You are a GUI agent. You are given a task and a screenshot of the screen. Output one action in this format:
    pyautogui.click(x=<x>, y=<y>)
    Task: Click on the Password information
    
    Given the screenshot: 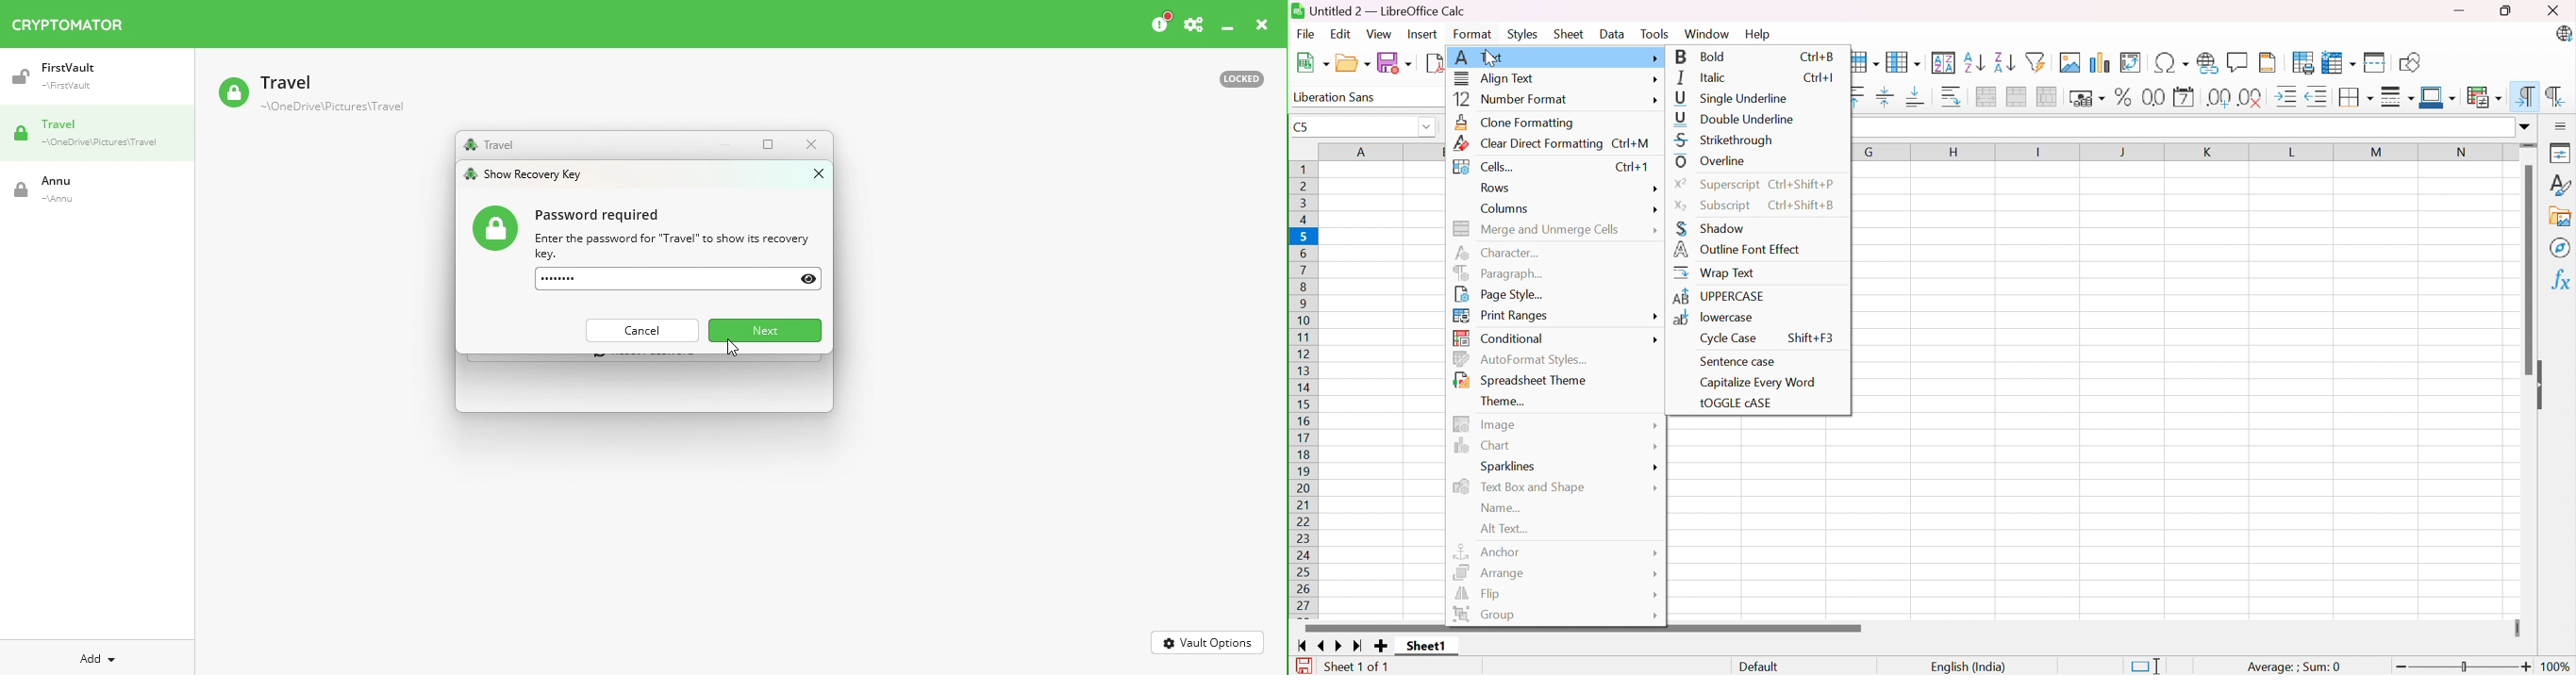 What is the action you would take?
    pyautogui.click(x=651, y=232)
    